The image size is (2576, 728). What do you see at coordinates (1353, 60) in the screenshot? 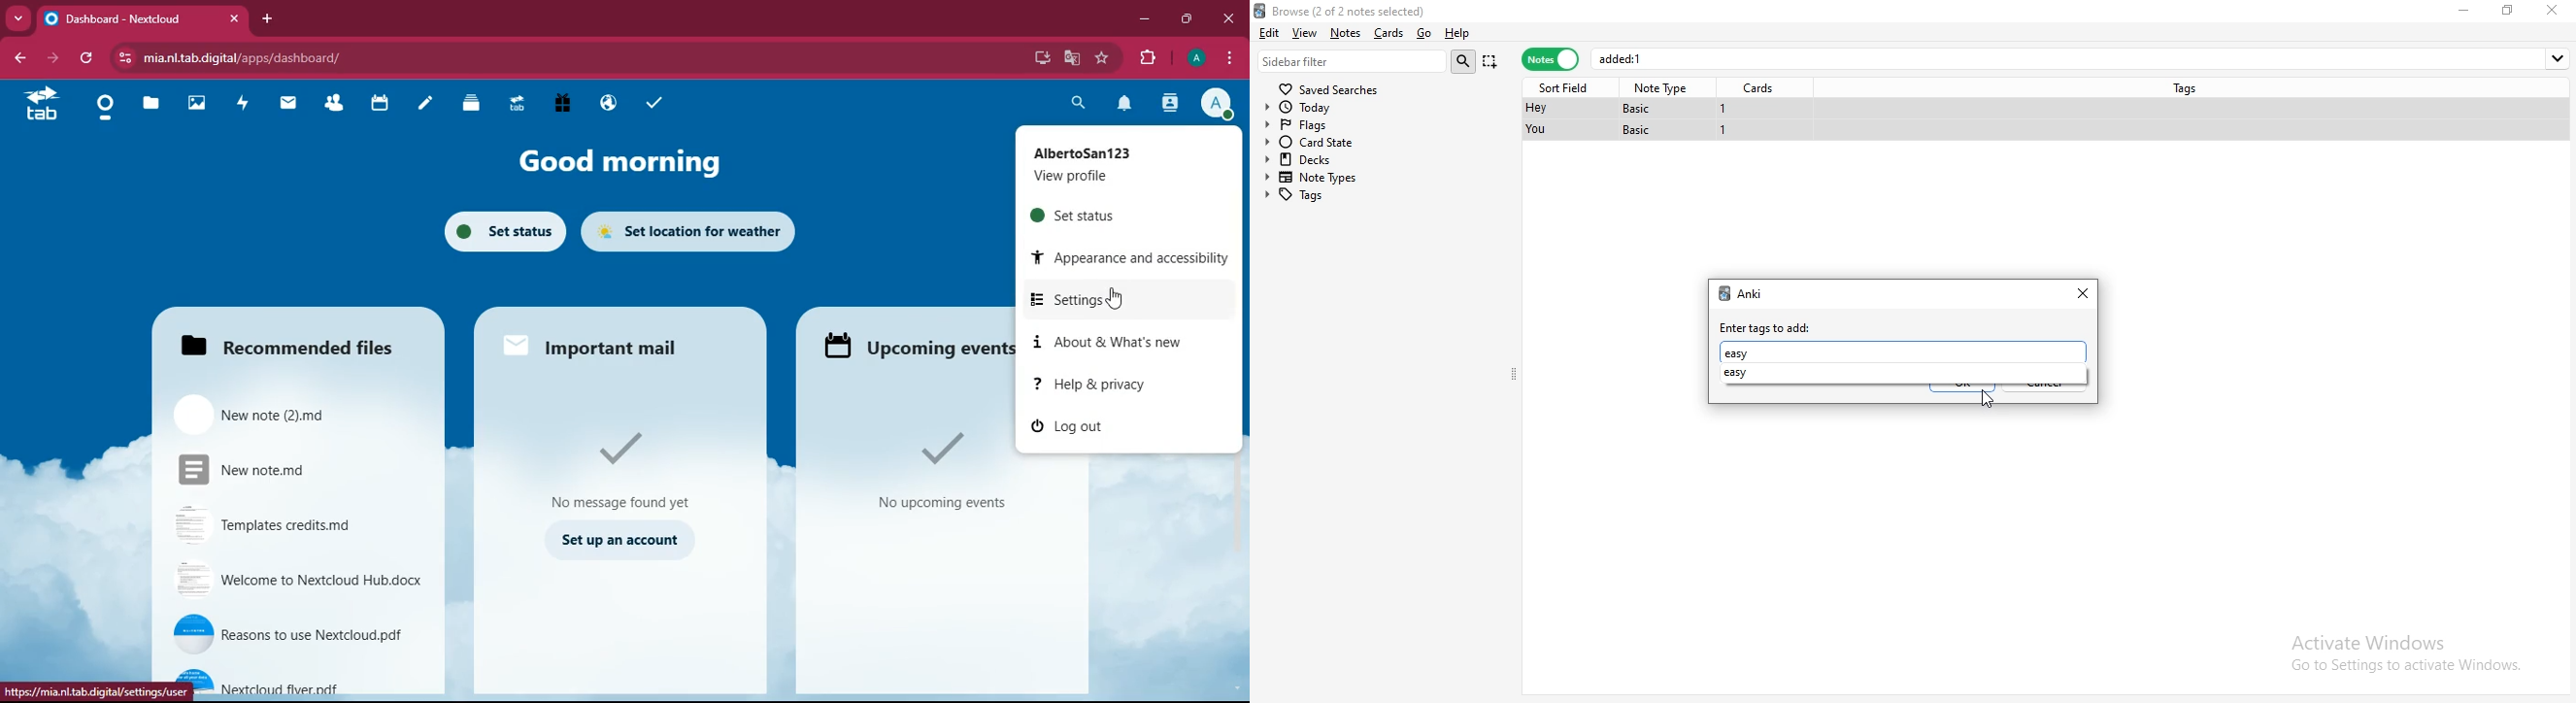
I see `sidebar filter` at bounding box center [1353, 60].